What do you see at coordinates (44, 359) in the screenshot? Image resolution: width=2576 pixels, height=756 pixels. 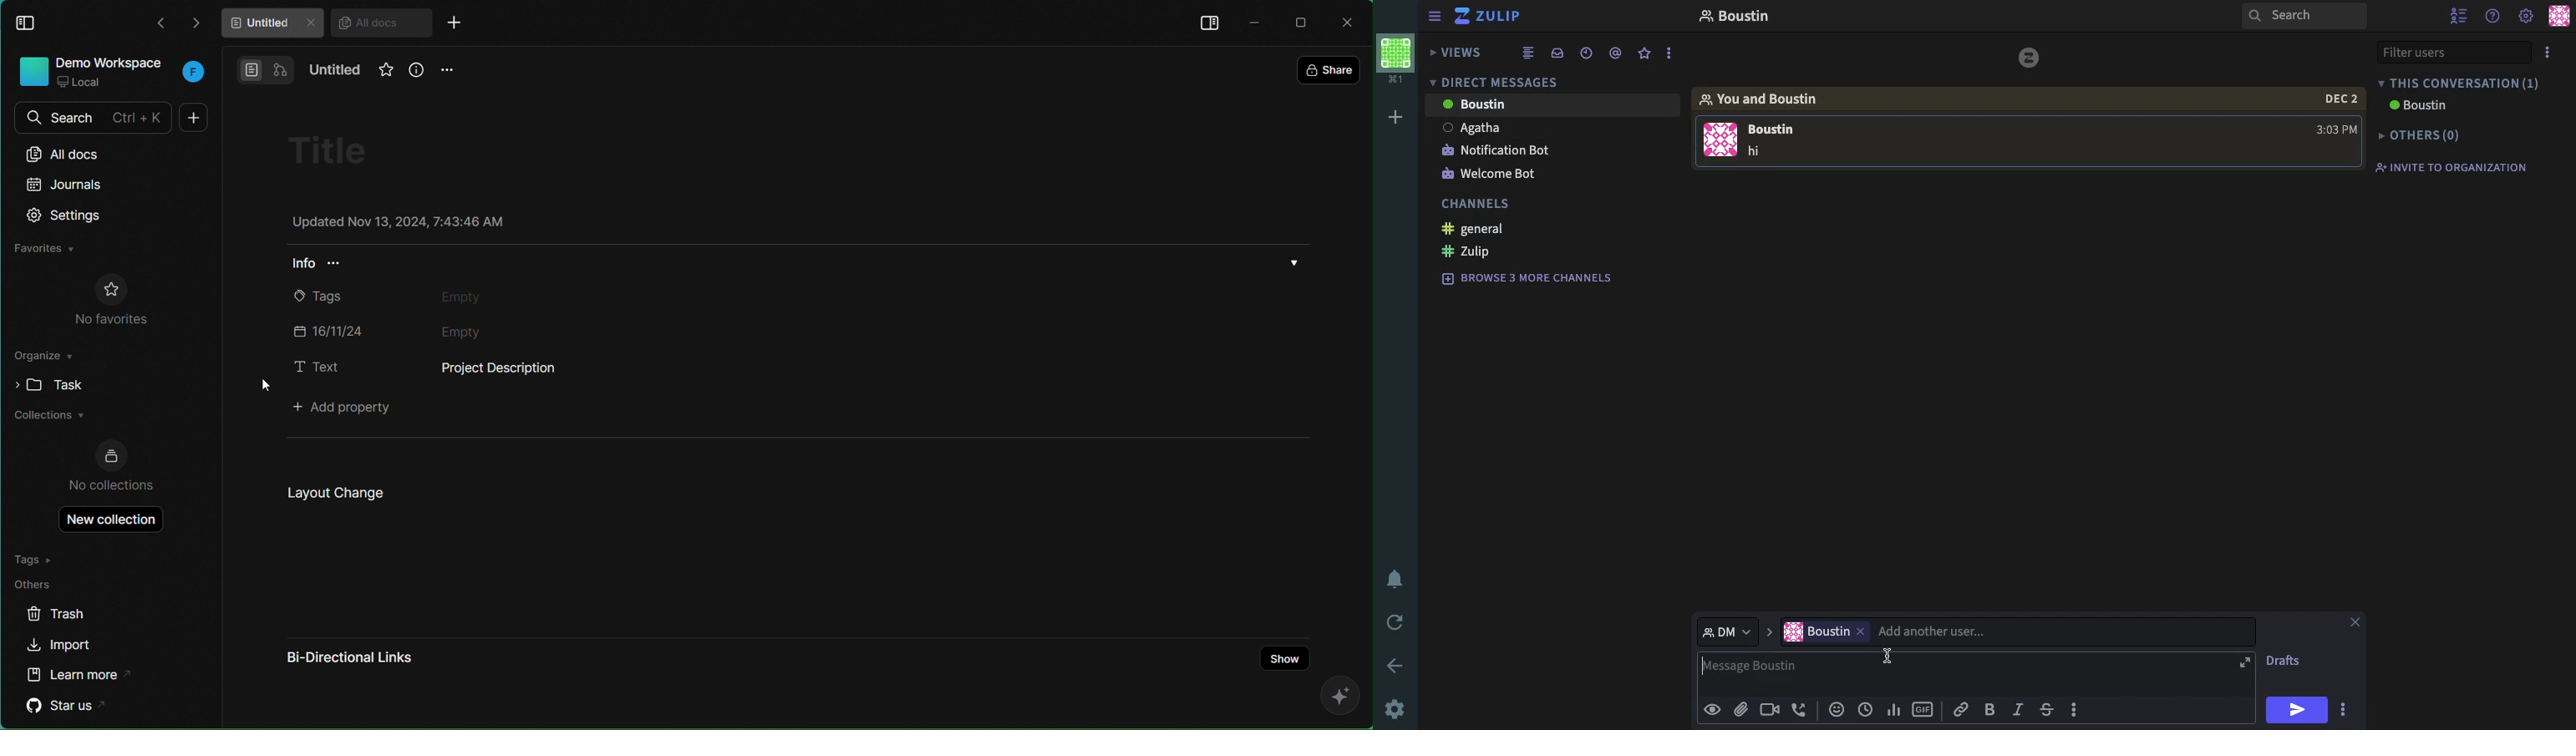 I see `organize` at bounding box center [44, 359].